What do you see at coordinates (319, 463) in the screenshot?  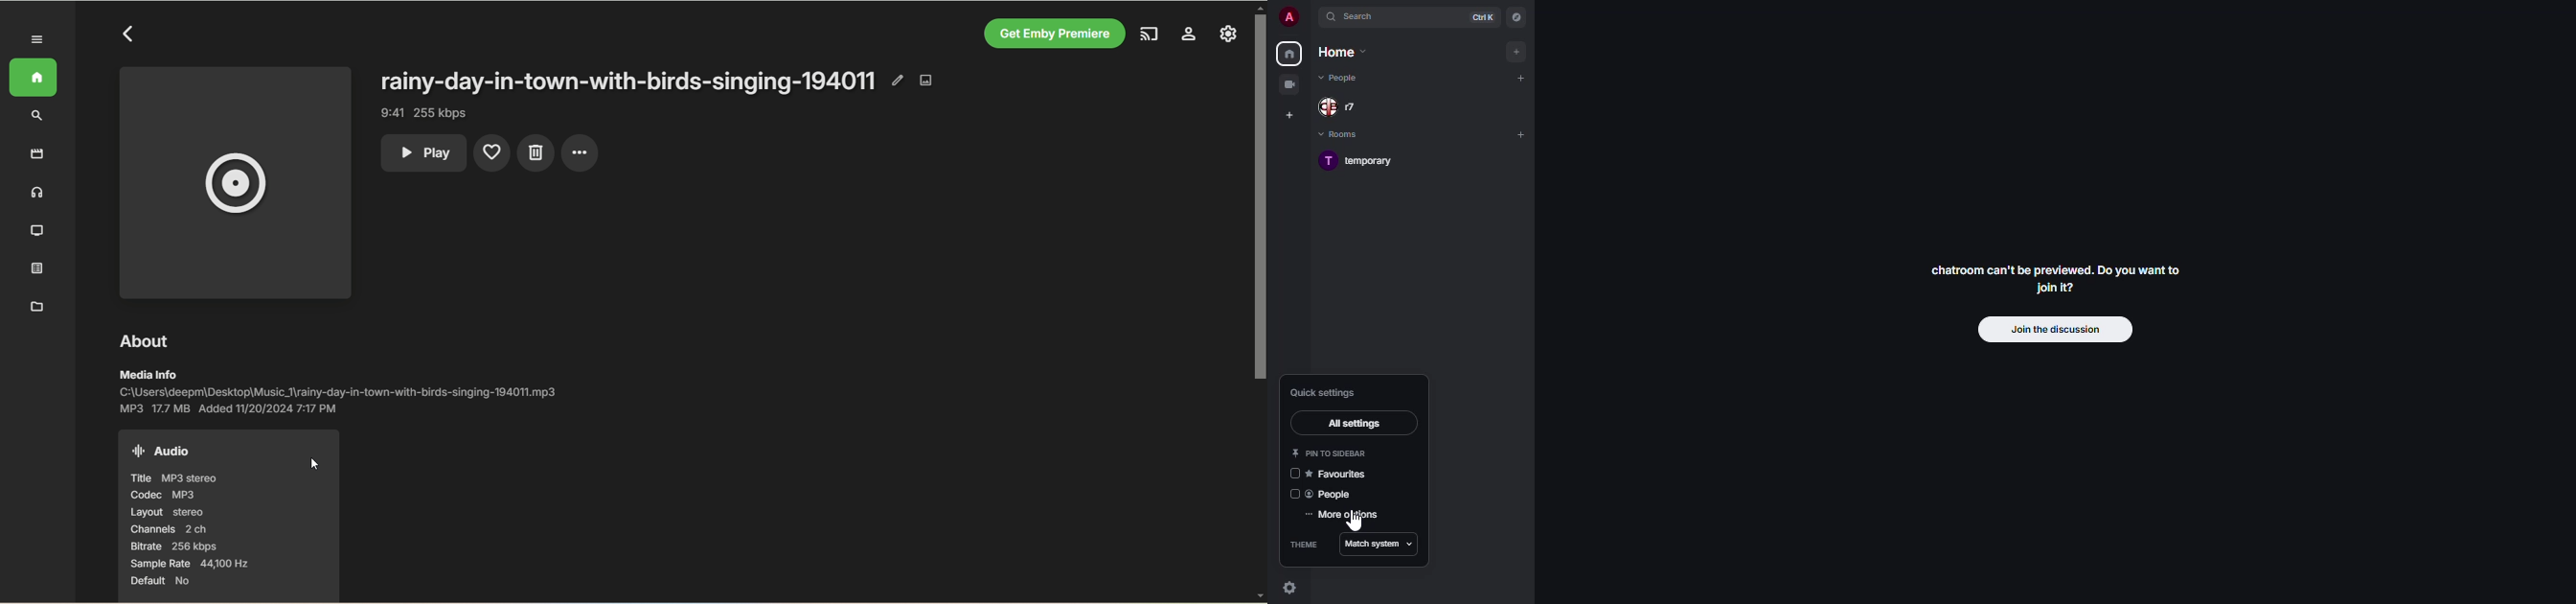 I see `cursor` at bounding box center [319, 463].